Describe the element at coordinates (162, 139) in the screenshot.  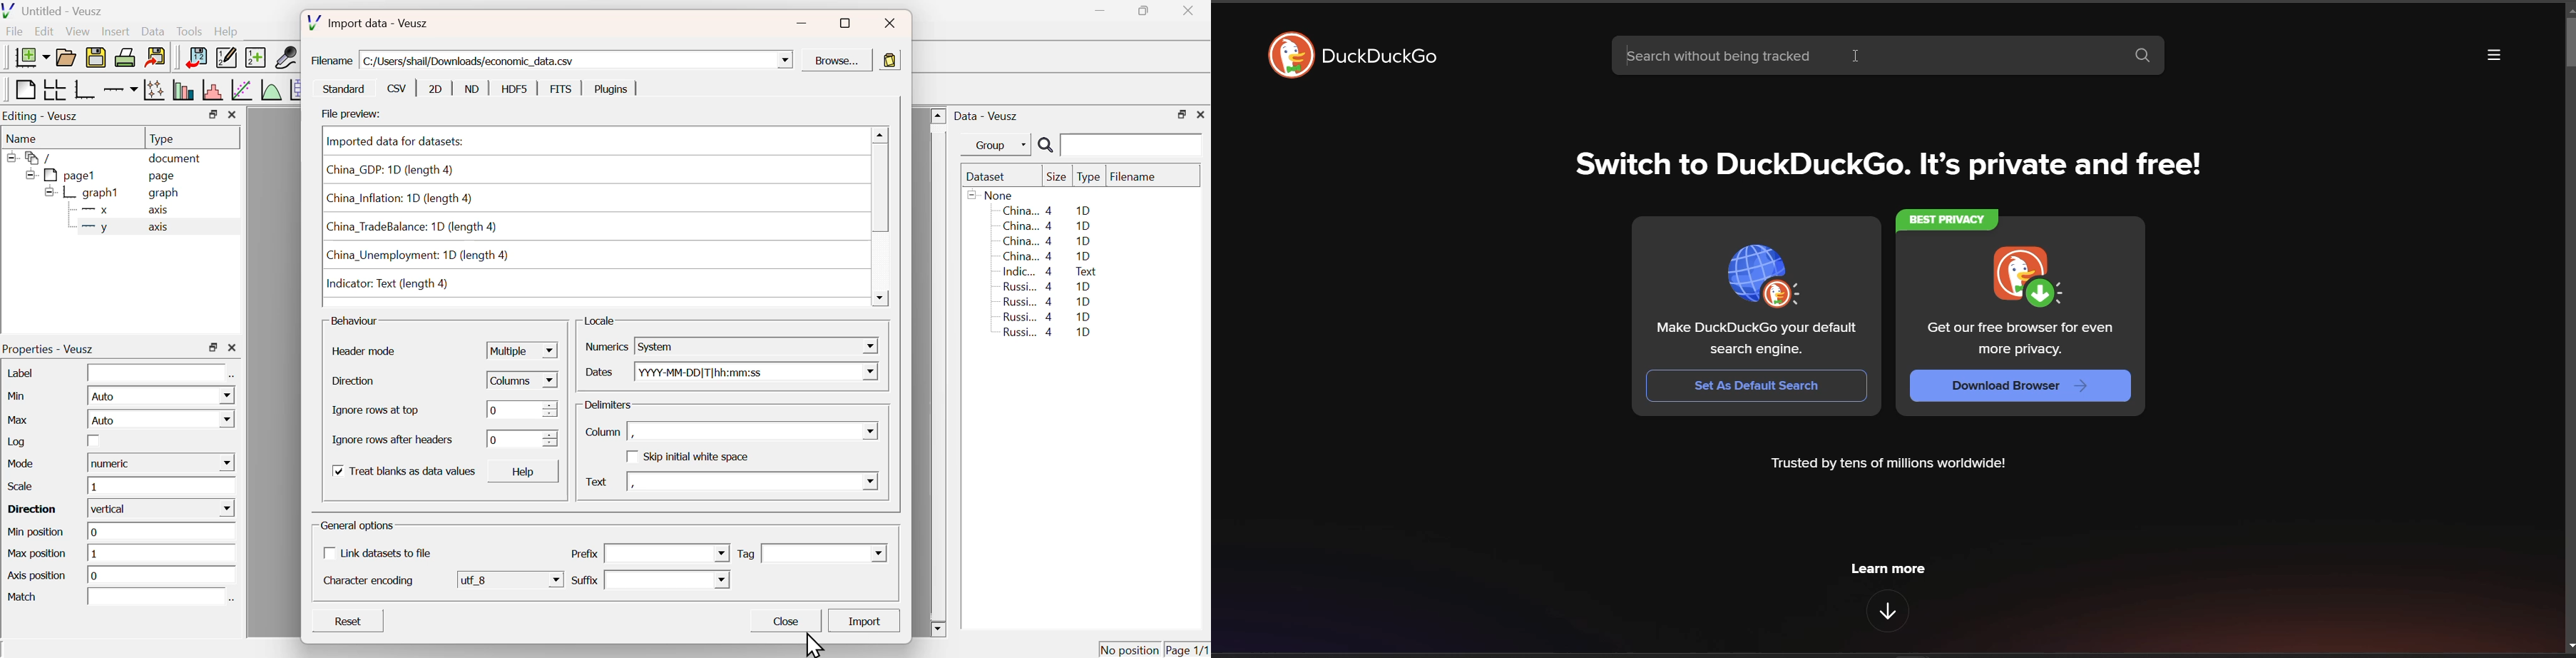
I see `Type` at that location.